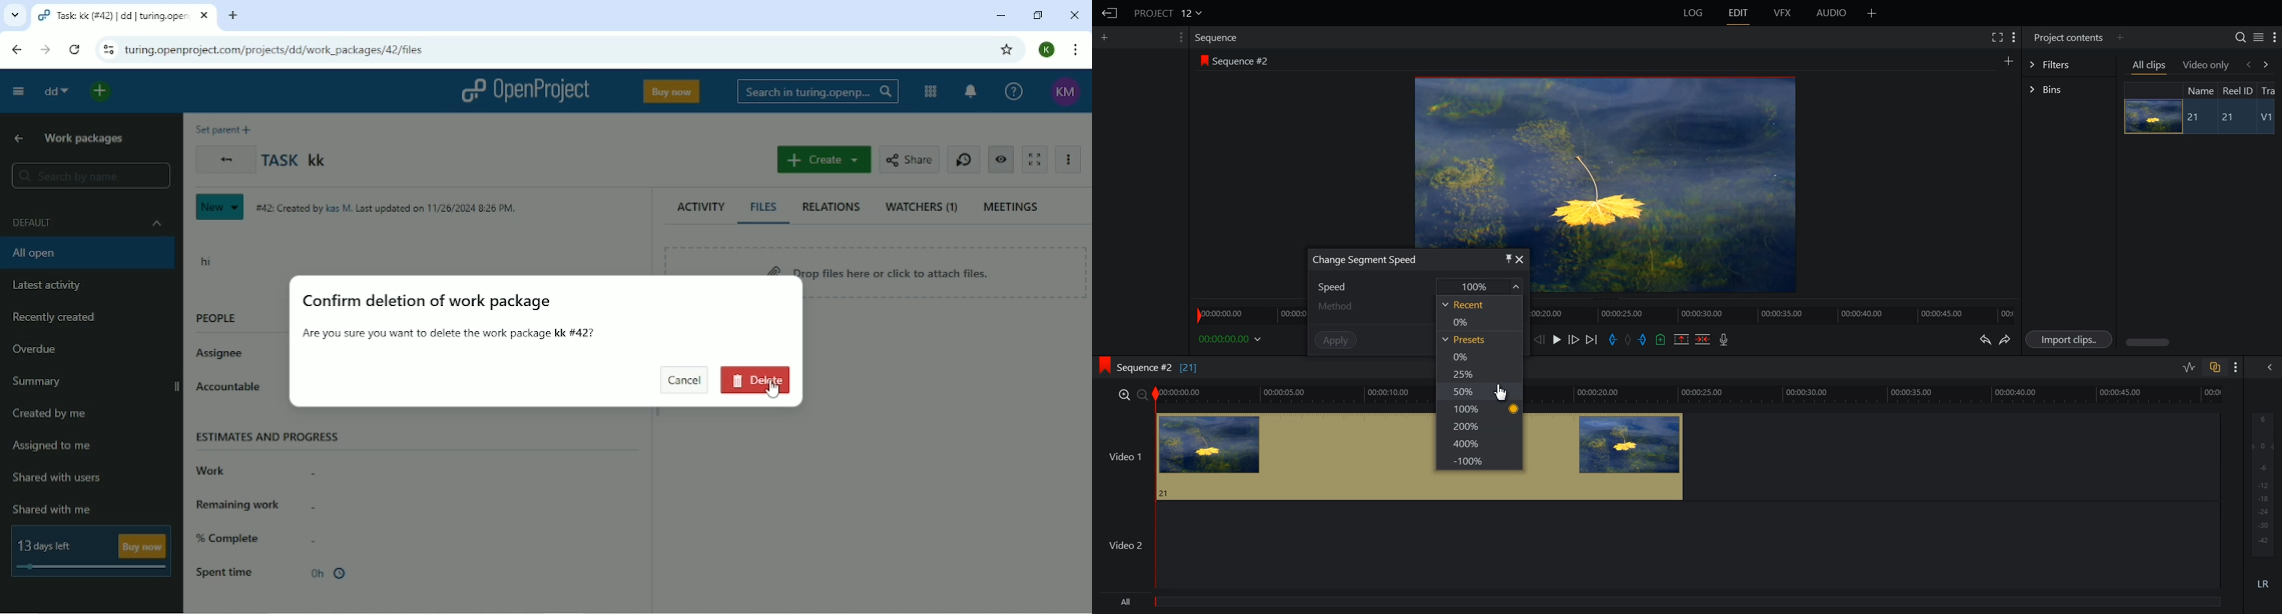  What do you see at coordinates (1179, 37) in the screenshot?
I see `Show setting menu` at bounding box center [1179, 37].